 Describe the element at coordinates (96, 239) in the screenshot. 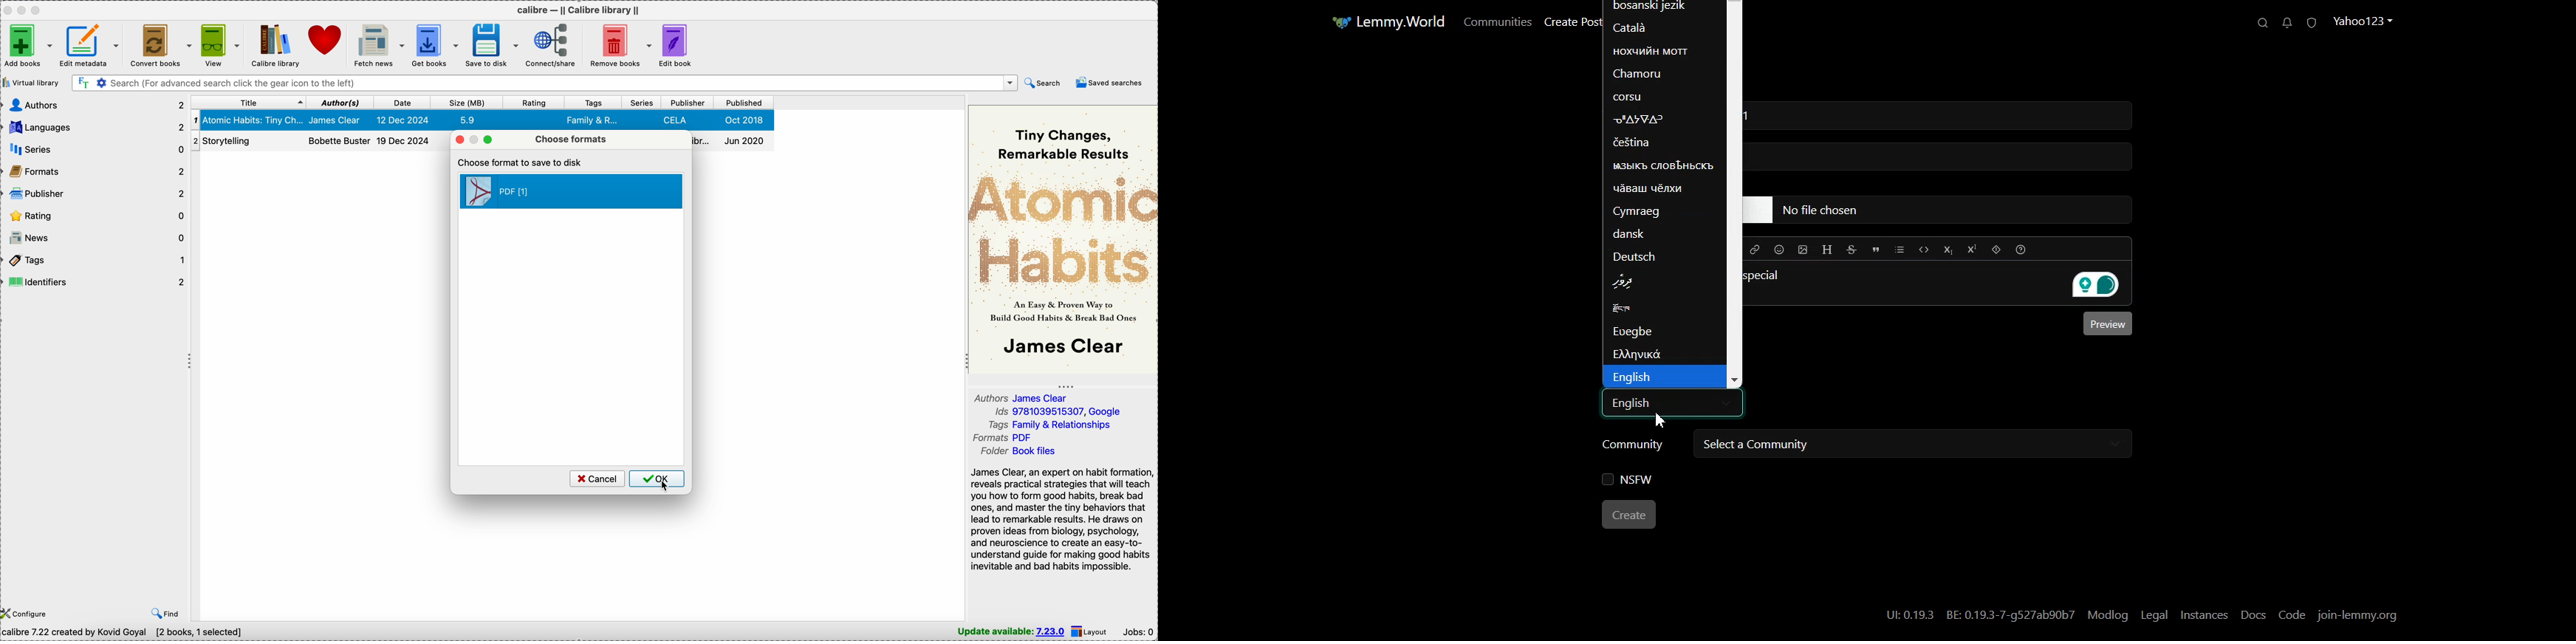

I see `news` at that location.